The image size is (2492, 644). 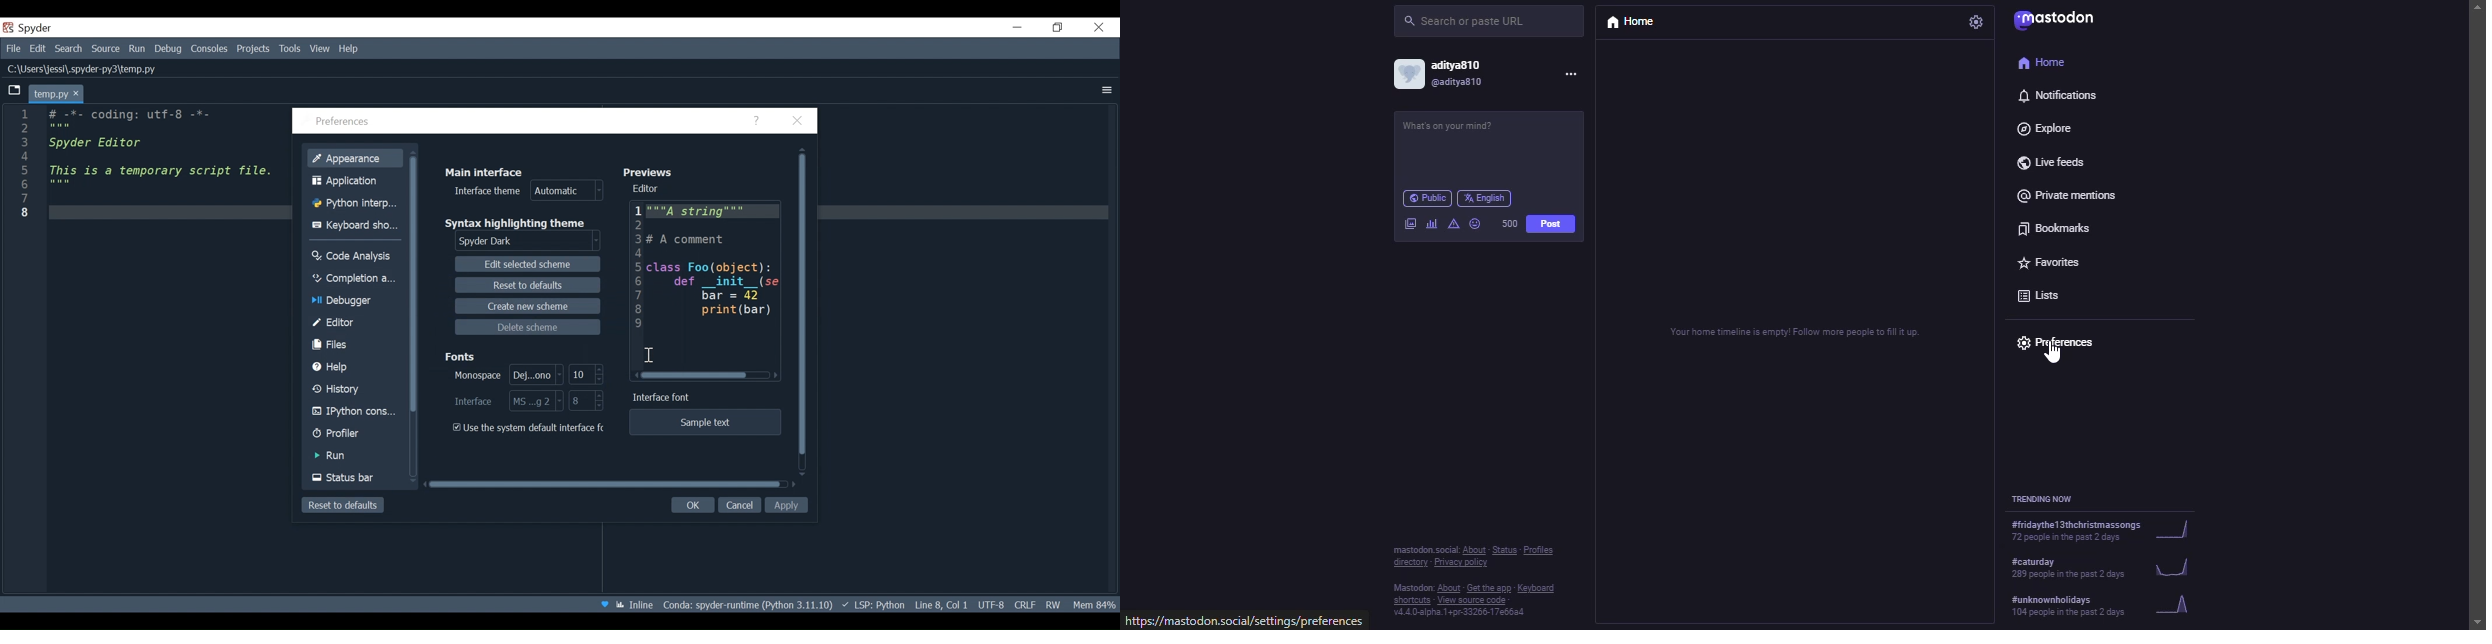 I want to click on Consoles, so click(x=209, y=49).